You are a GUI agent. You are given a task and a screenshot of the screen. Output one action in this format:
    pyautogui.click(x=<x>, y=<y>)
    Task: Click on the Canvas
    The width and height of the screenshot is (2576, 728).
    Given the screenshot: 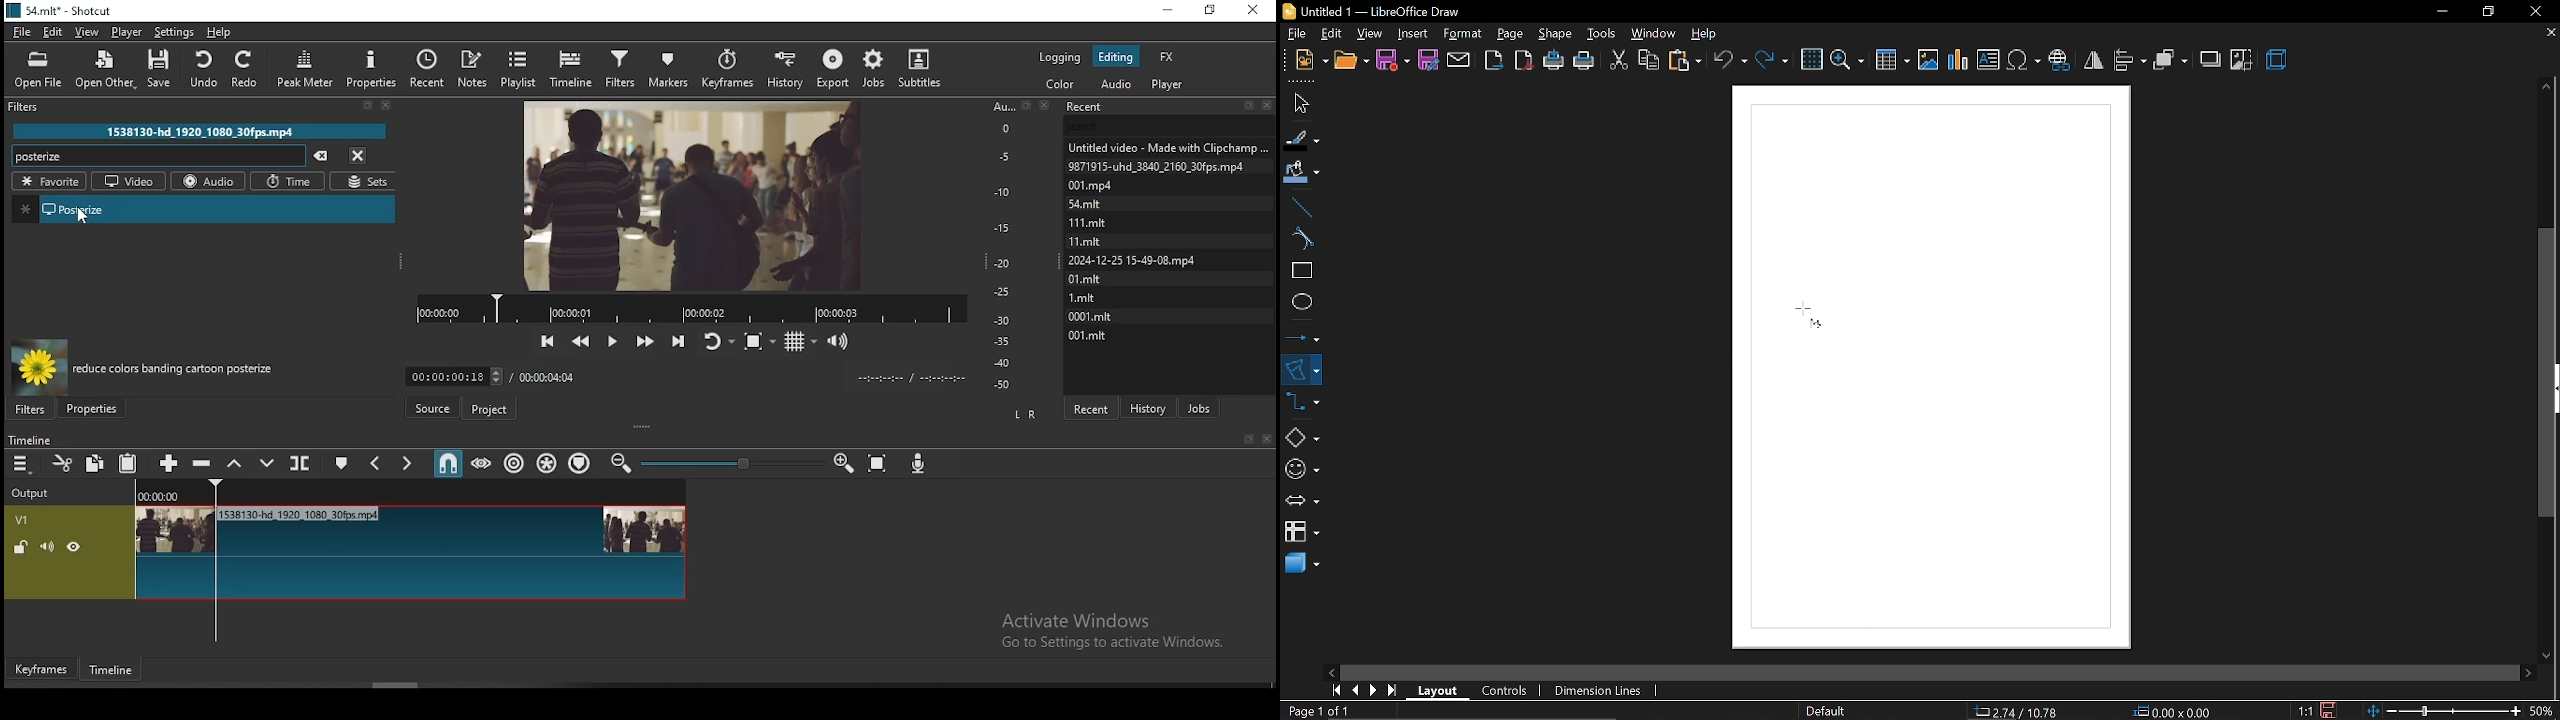 What is the action you would take?
    pyautogui.click(x=1928, y=366)
    